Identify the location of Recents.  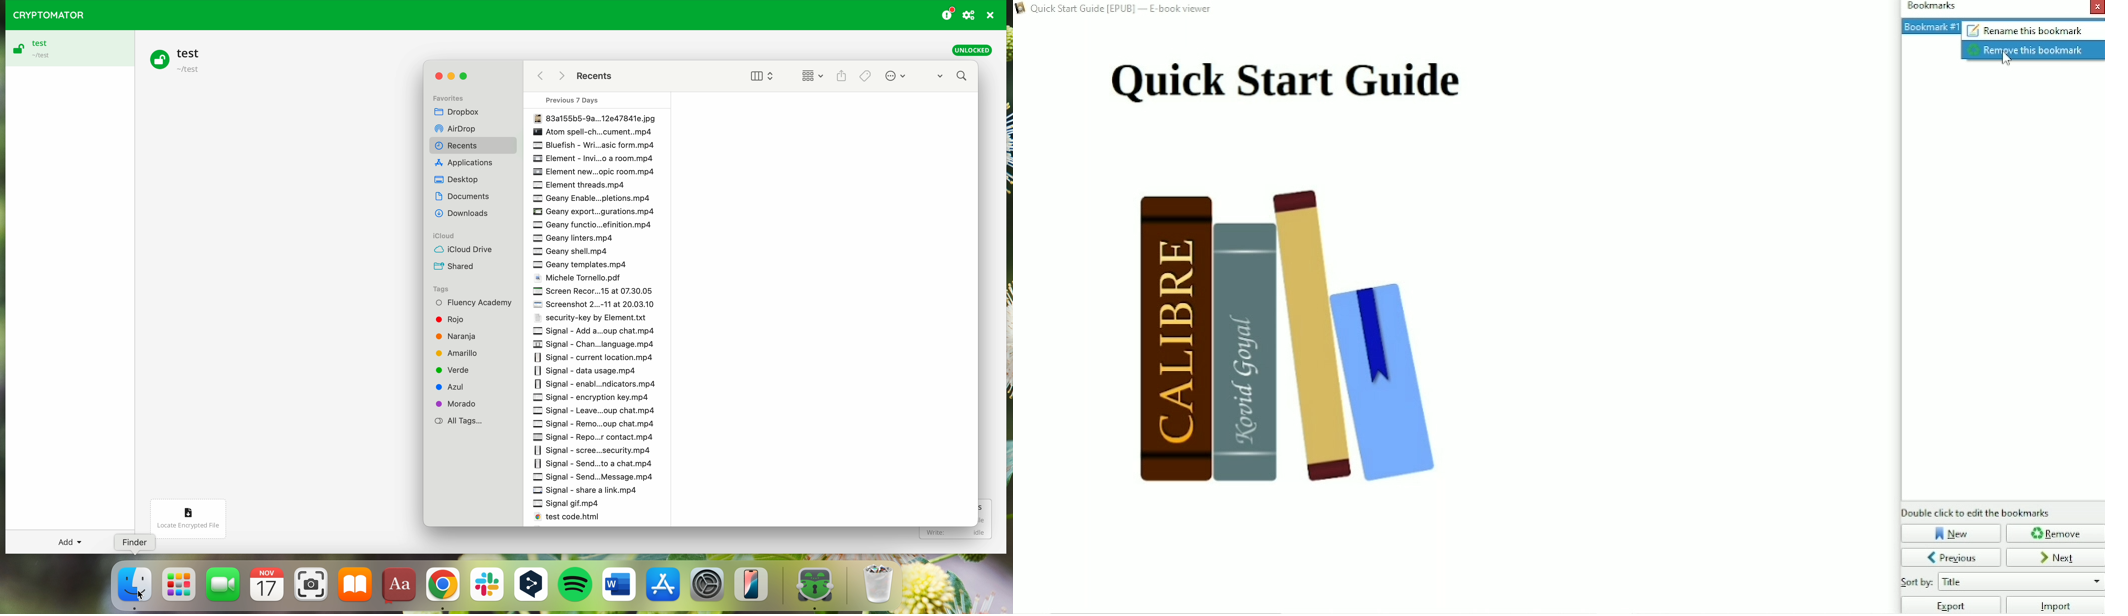
(460, 146).